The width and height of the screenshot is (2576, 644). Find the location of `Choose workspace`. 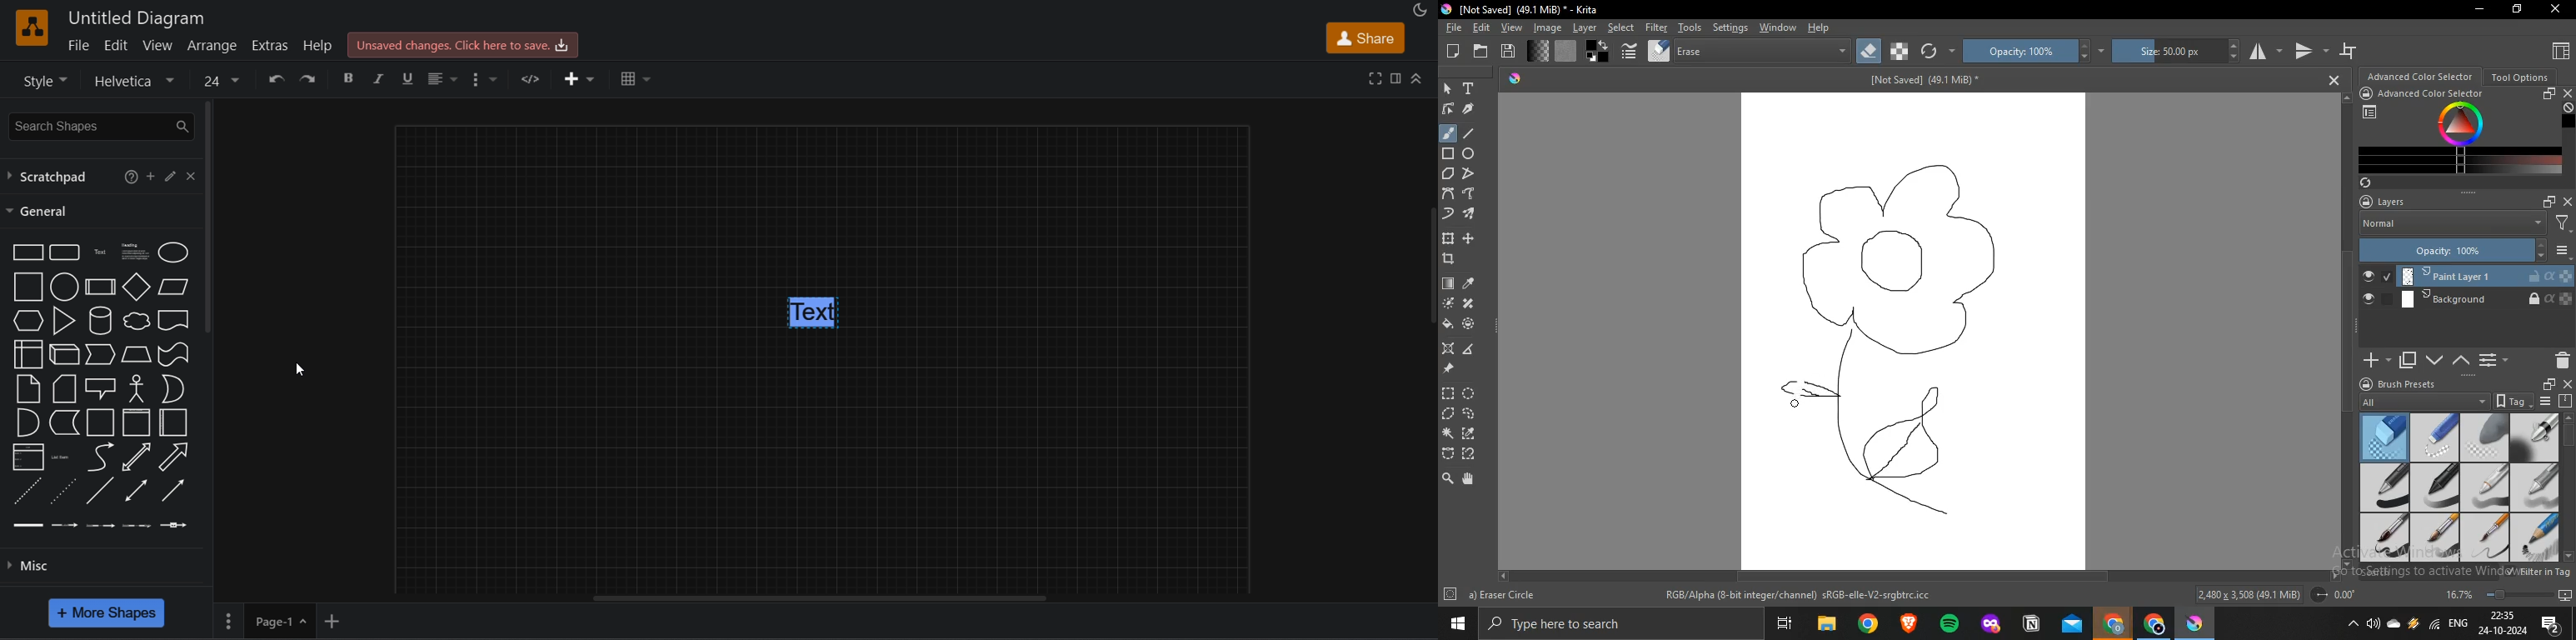

Choose workspace is located at coordinates (2559, 50).